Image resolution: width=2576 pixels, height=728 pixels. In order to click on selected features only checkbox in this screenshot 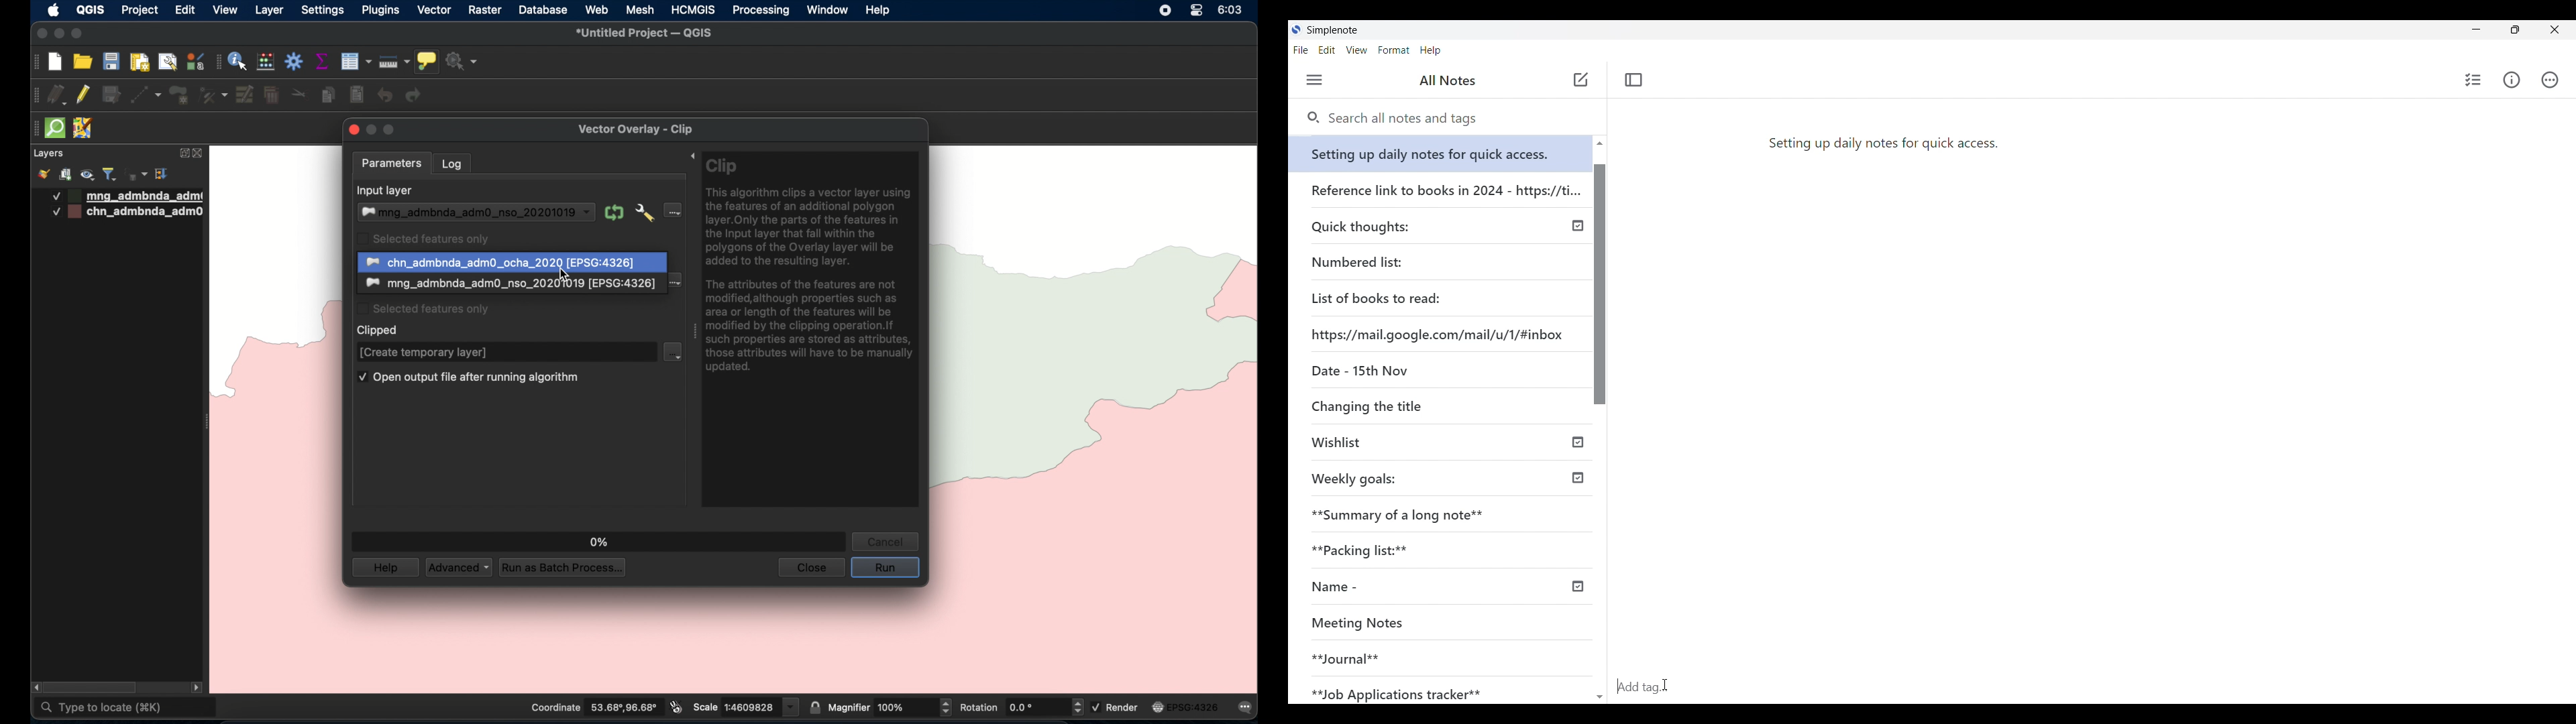, I will do `click(423, 238)`.